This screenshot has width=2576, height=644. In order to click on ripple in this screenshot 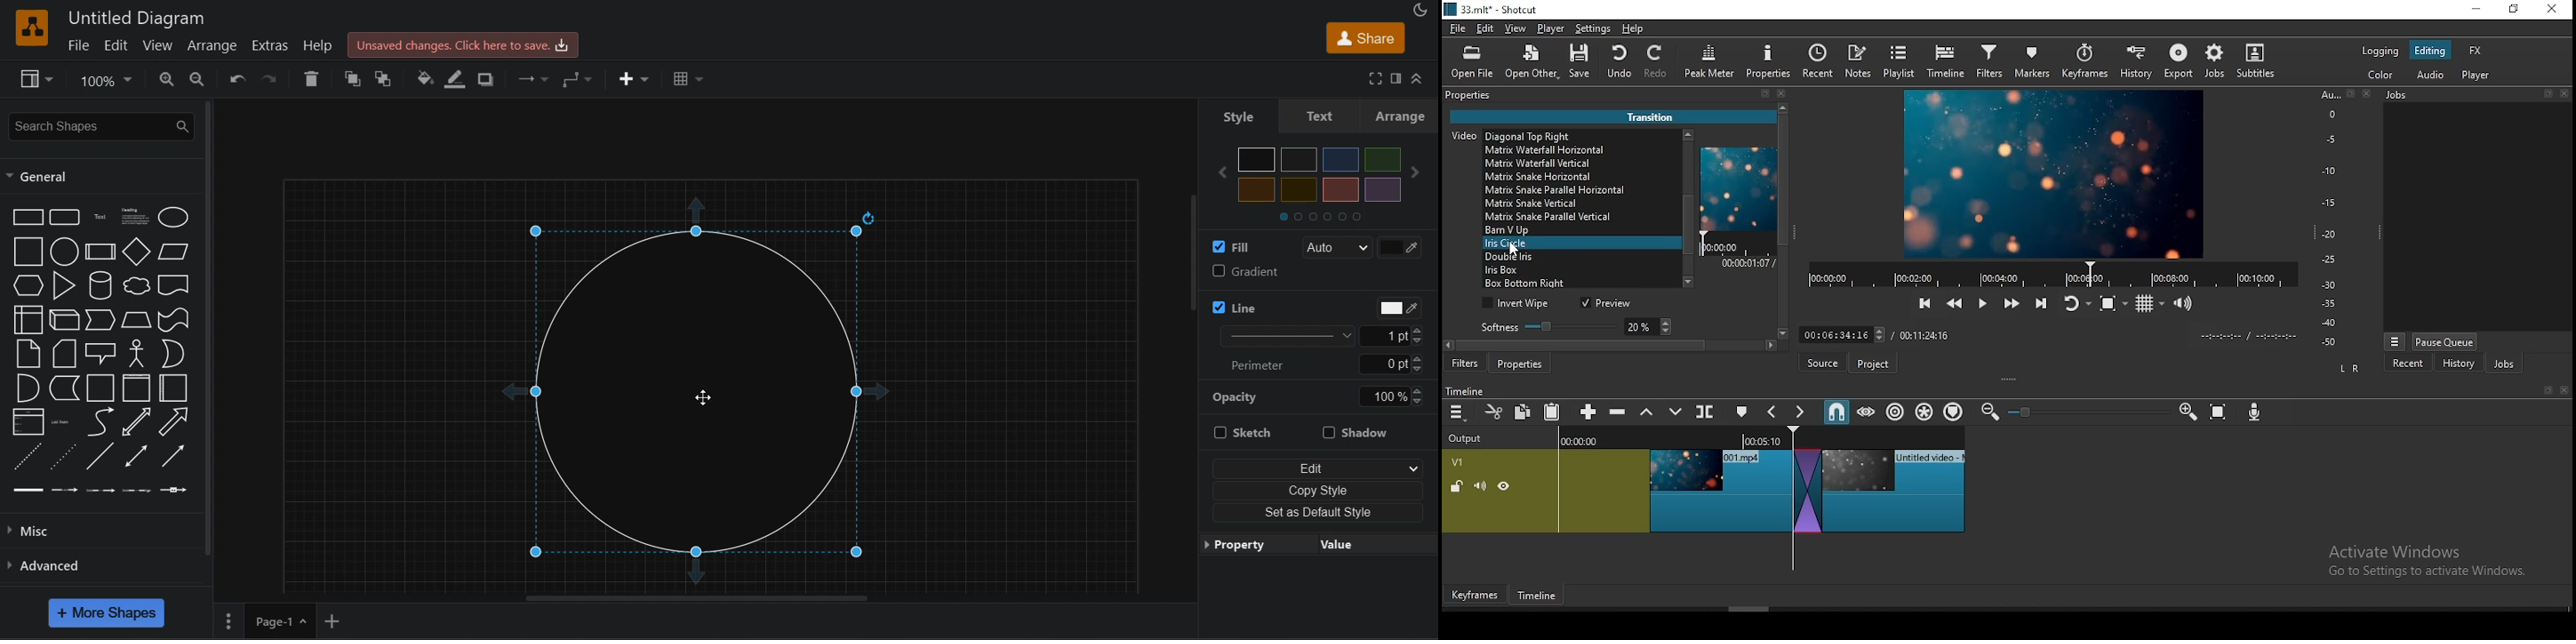, I will do `click(1895, 412)`.